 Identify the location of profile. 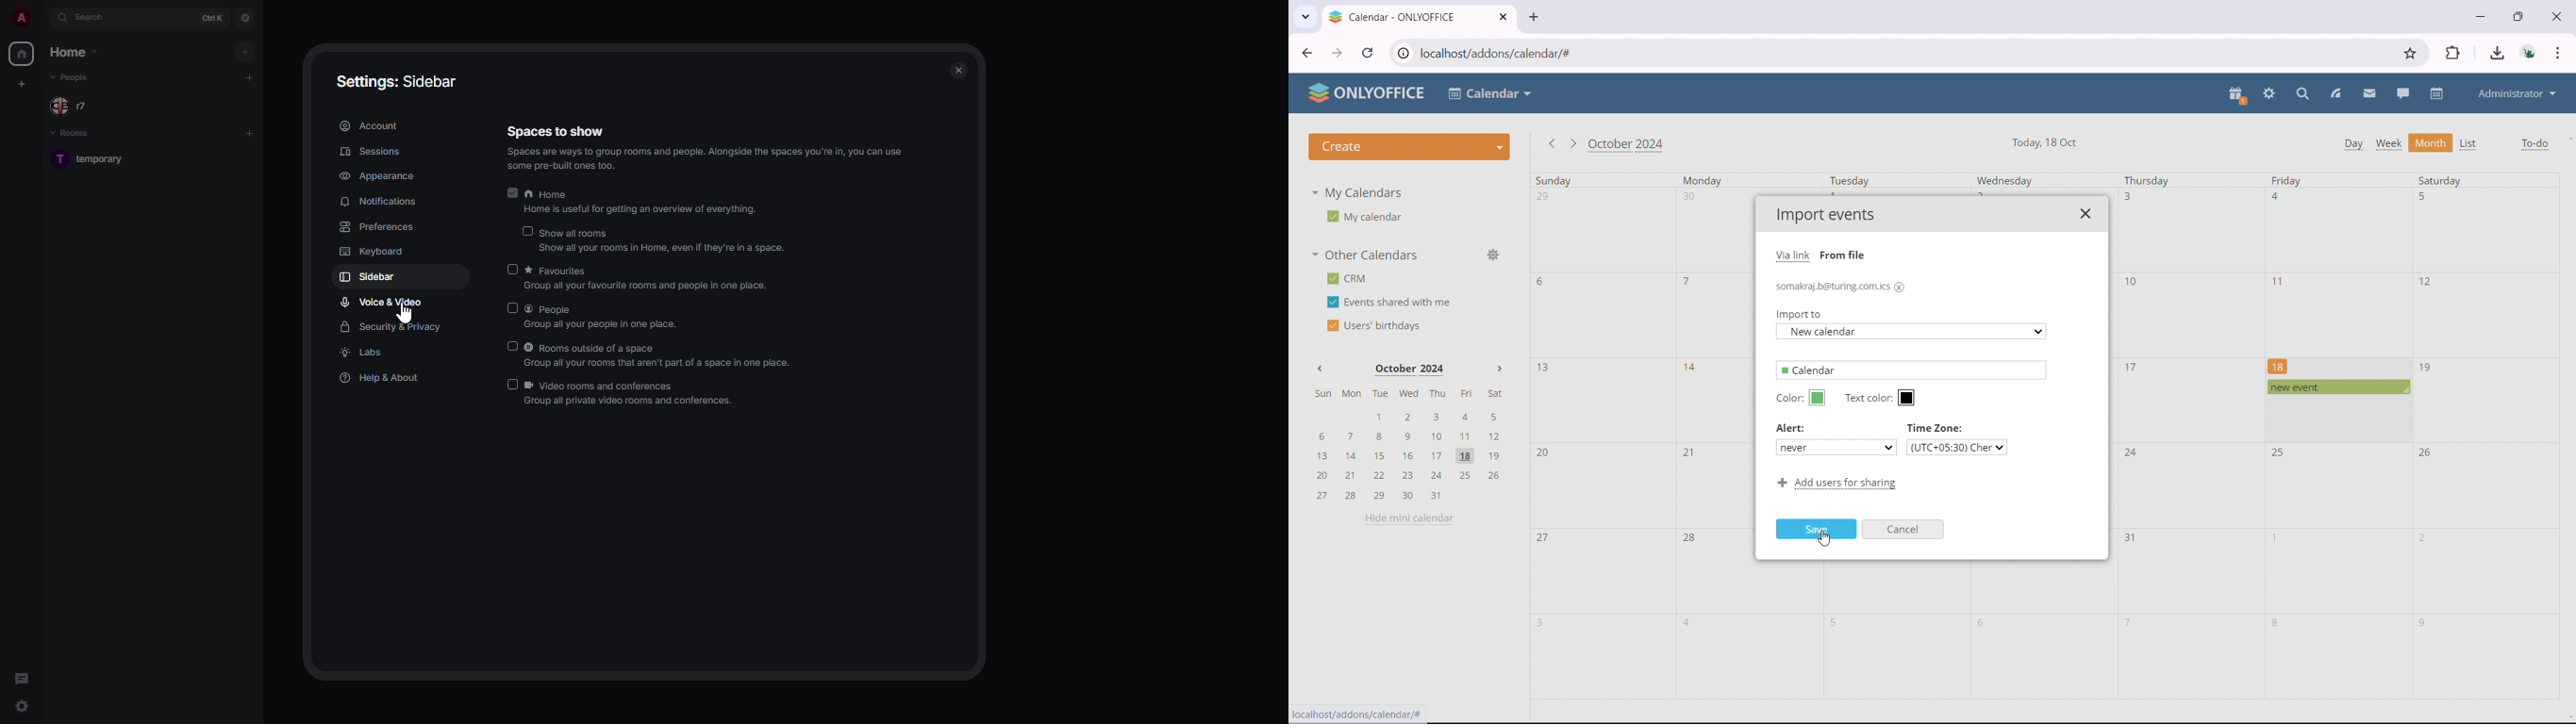
(23, 17).